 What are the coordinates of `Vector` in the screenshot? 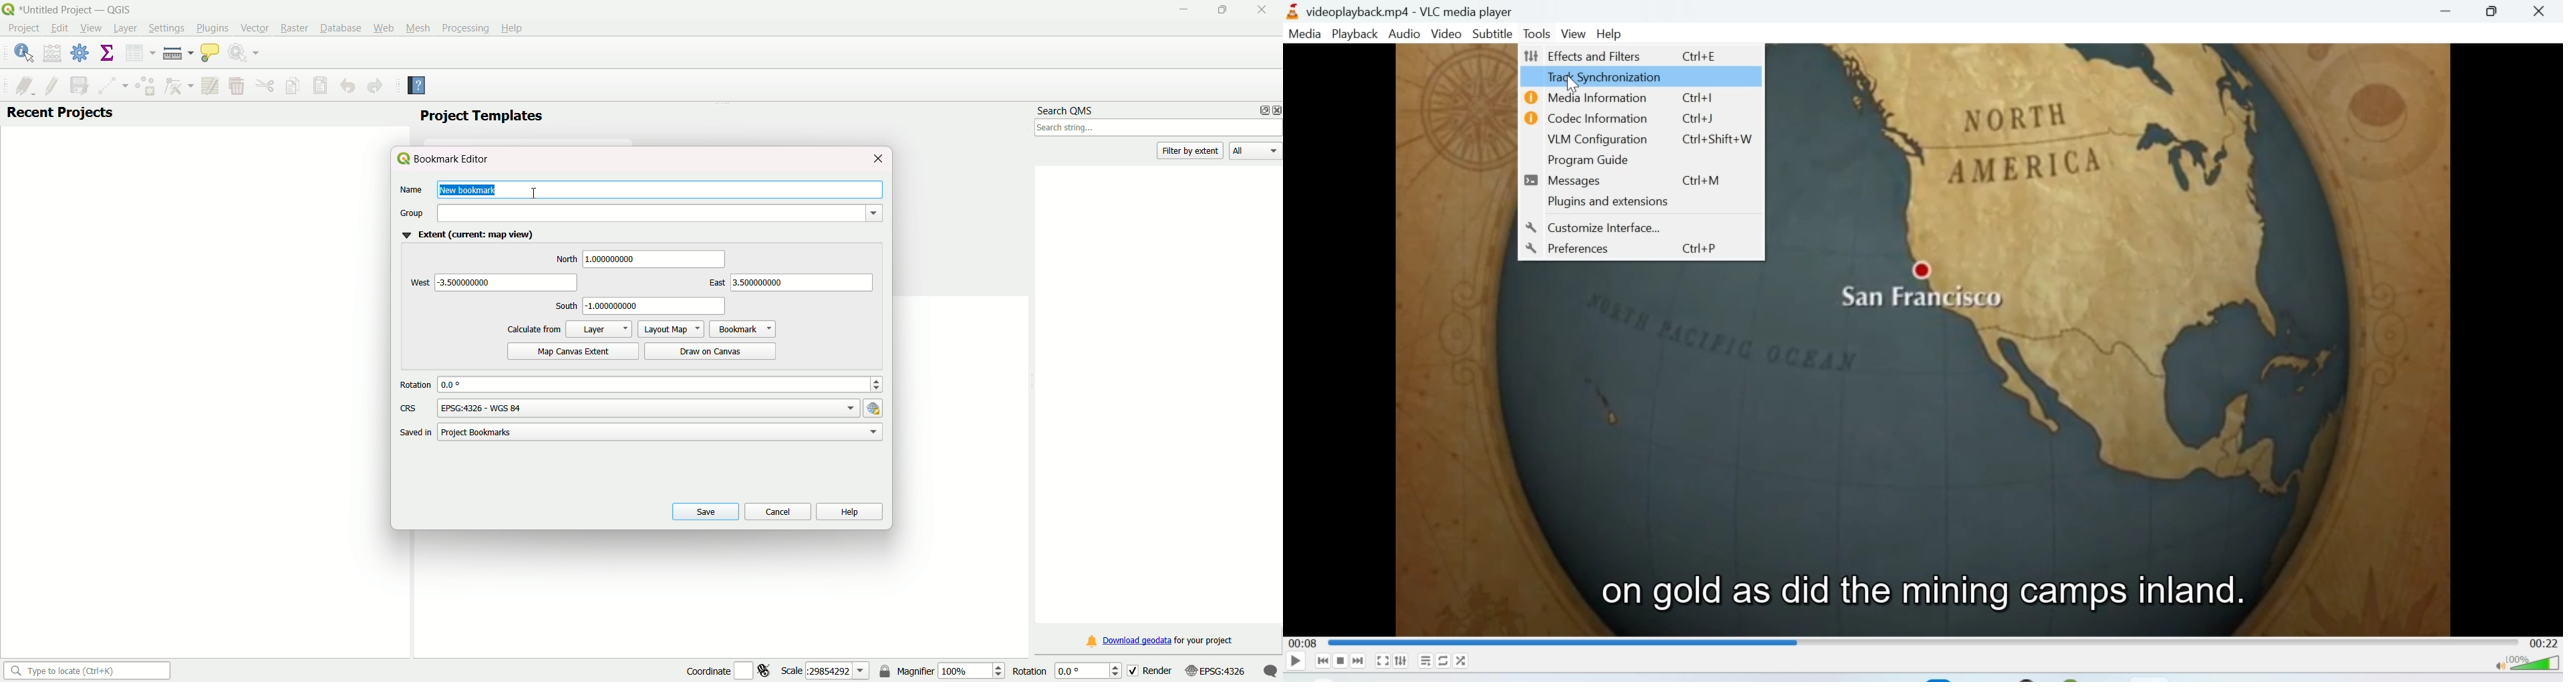 It's located at (253, 27).